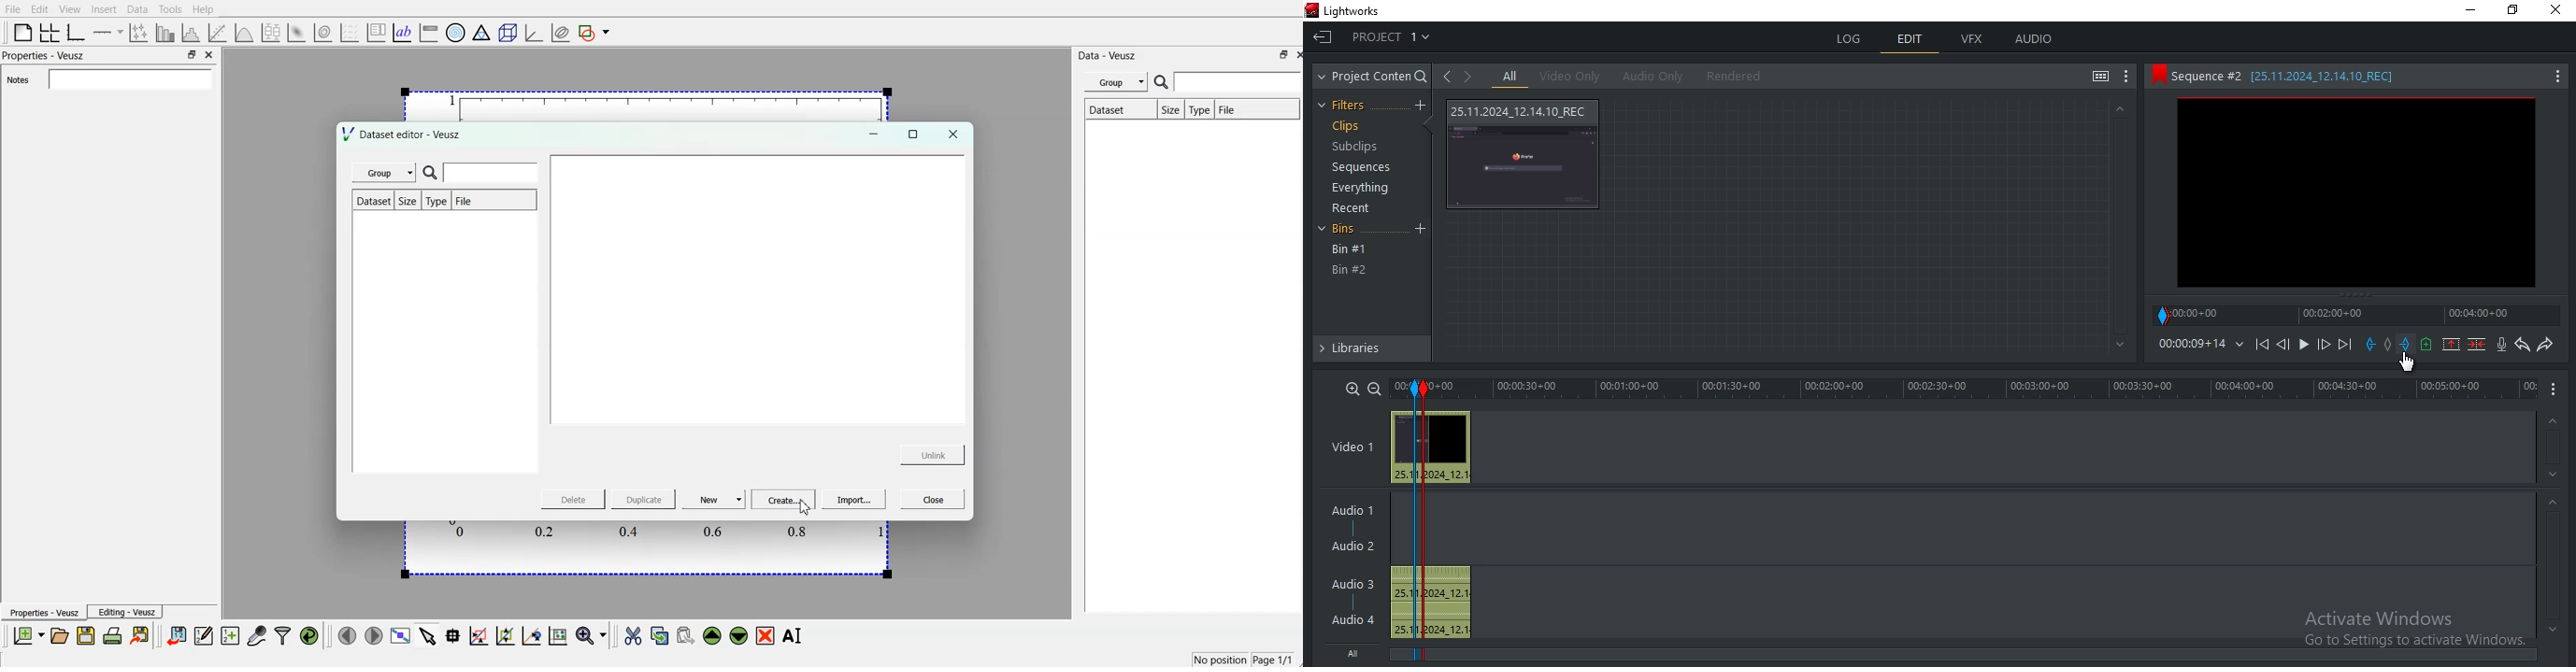  Describe the element at coordinates (2517, 13) in the screenshot. I see `Maximize` at that location.